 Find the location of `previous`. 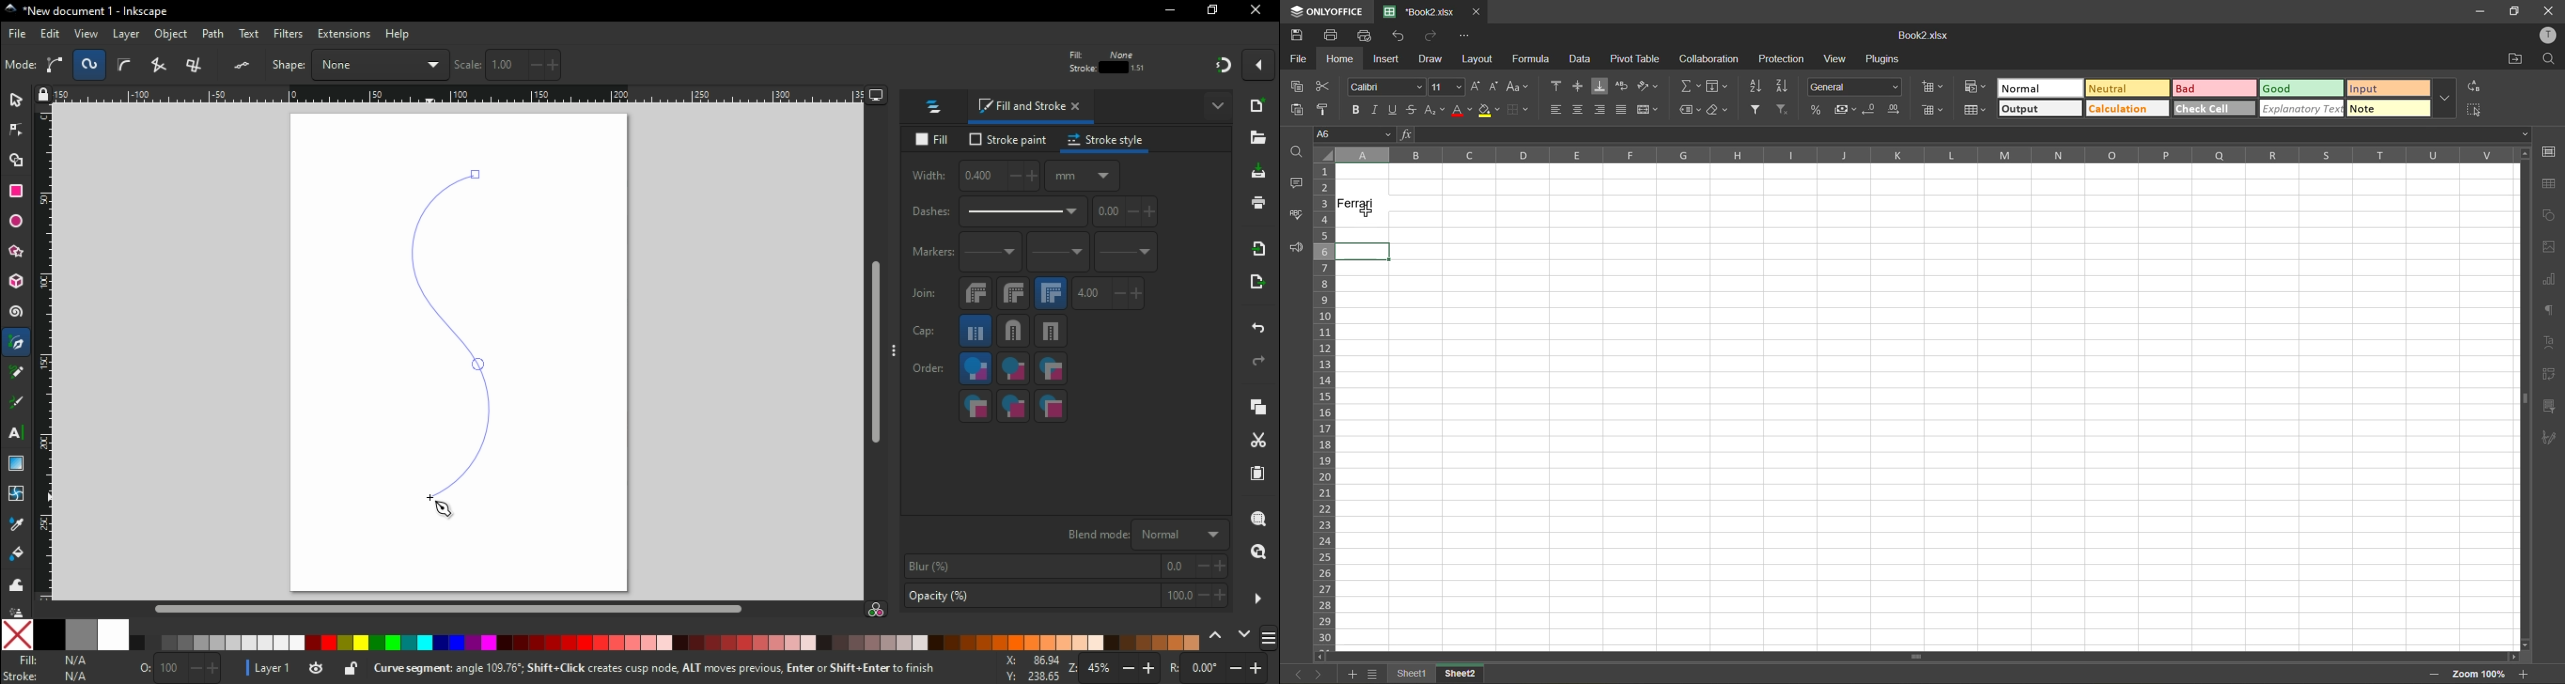

previous is located at coordinates (1217, 635).